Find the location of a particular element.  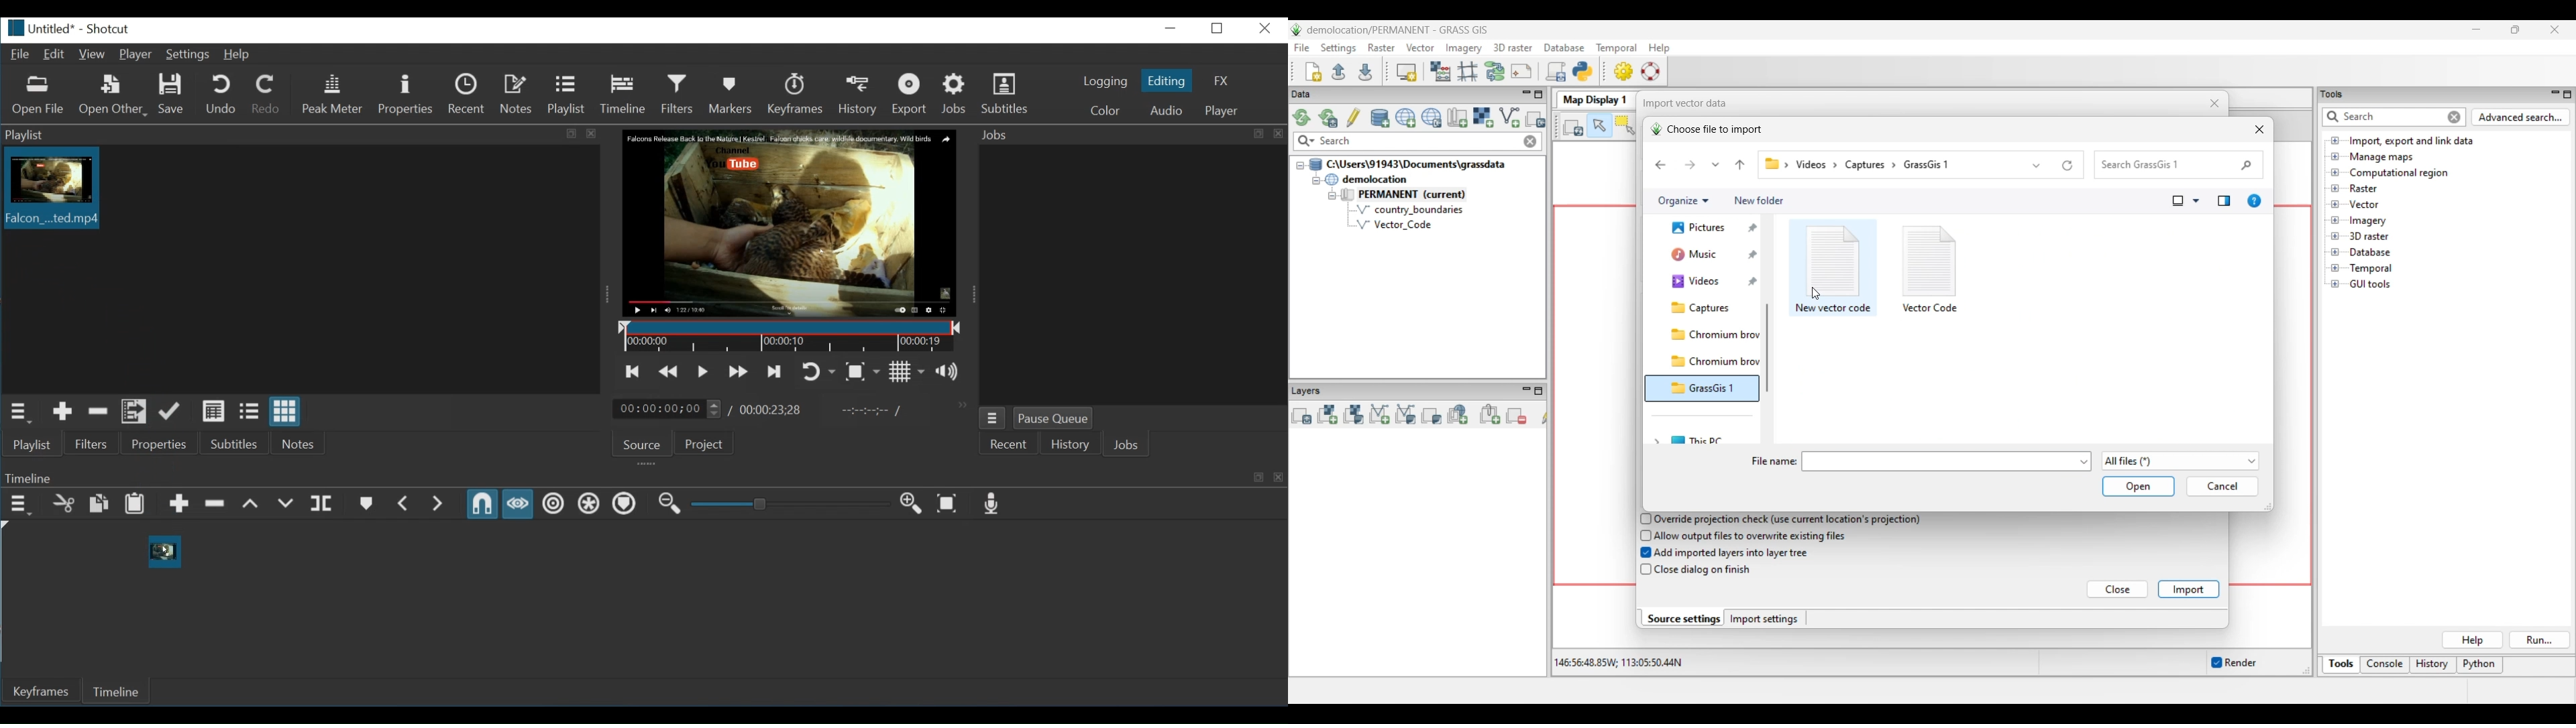

Scrub while dragging is located at coordinates (518, 504).